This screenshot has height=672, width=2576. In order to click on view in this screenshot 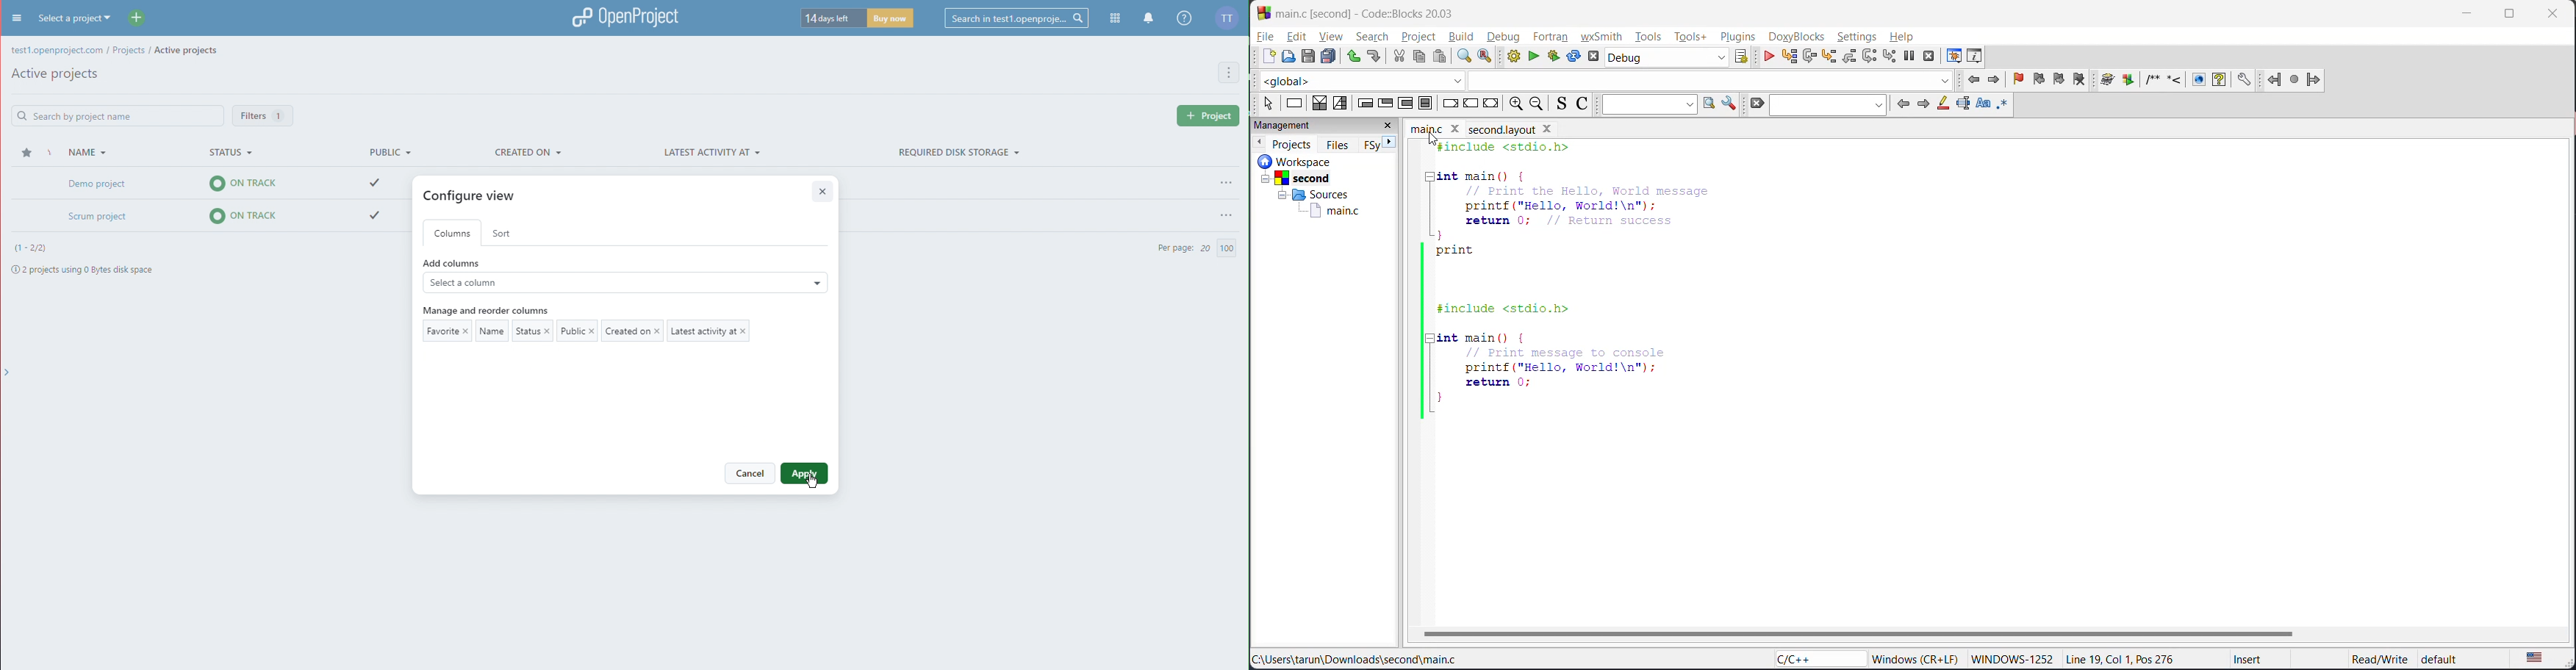, I will do `click(1331, 37)`.